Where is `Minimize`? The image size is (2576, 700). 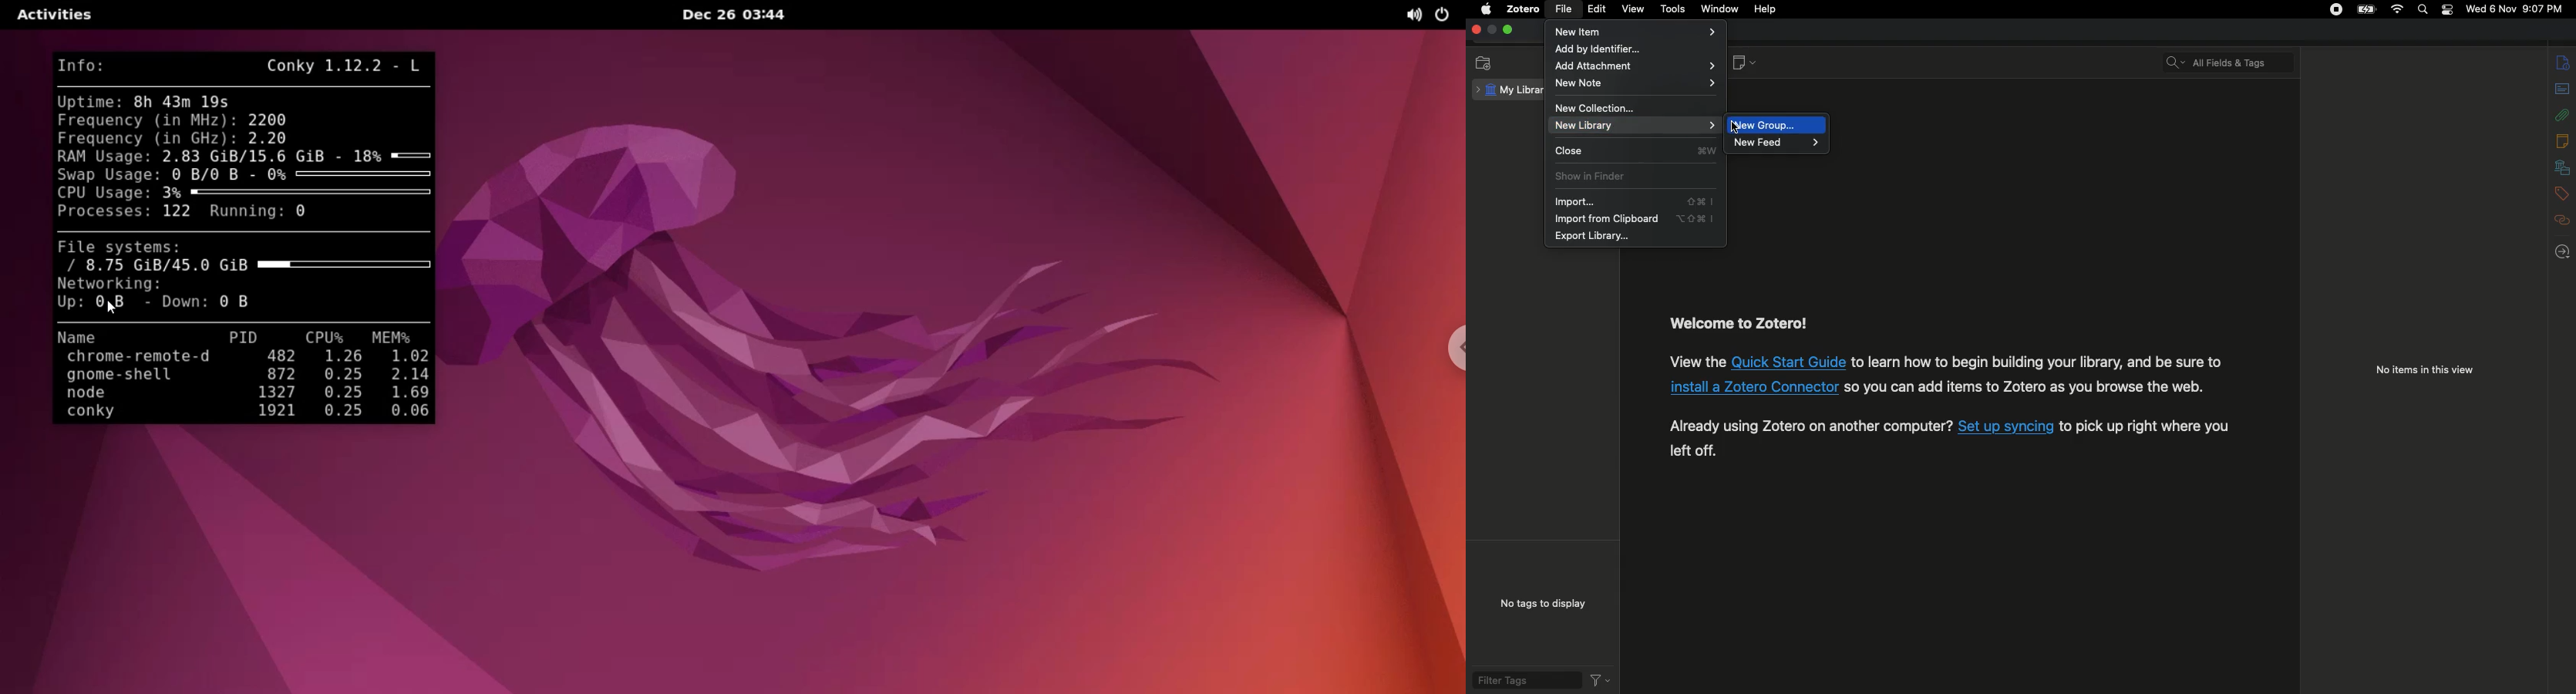
Minimize is located at coordinates (1491, 30).